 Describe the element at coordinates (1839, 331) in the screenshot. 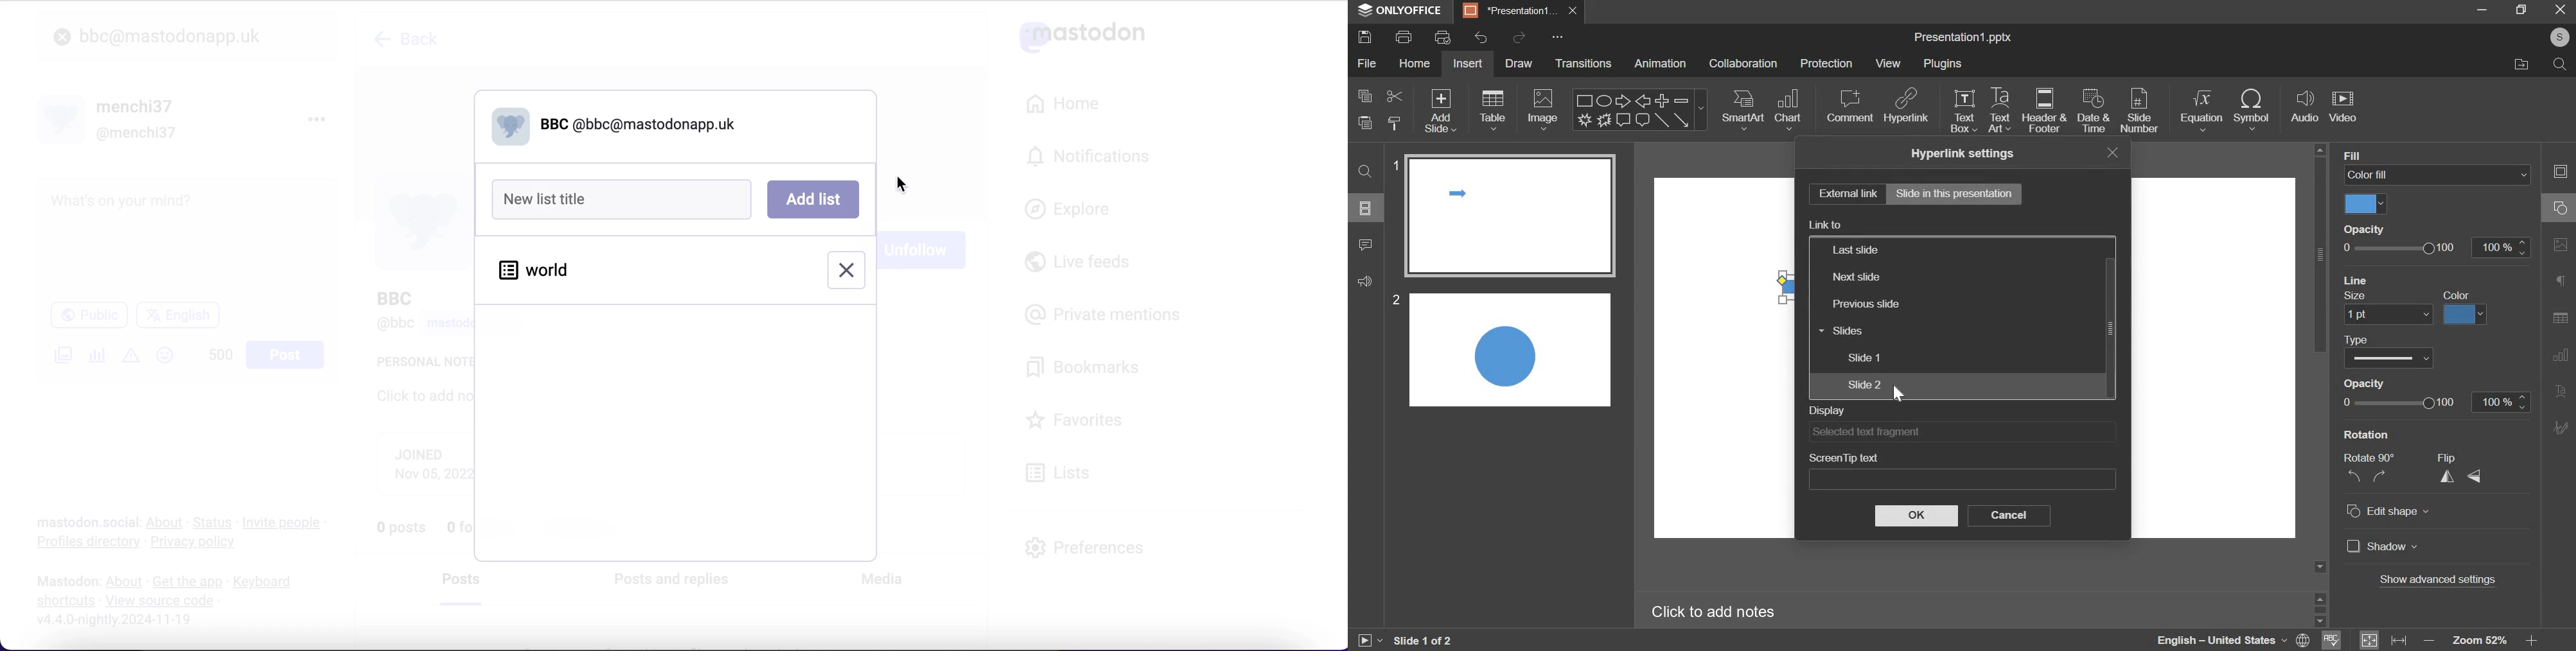

I see `slides` at that location.